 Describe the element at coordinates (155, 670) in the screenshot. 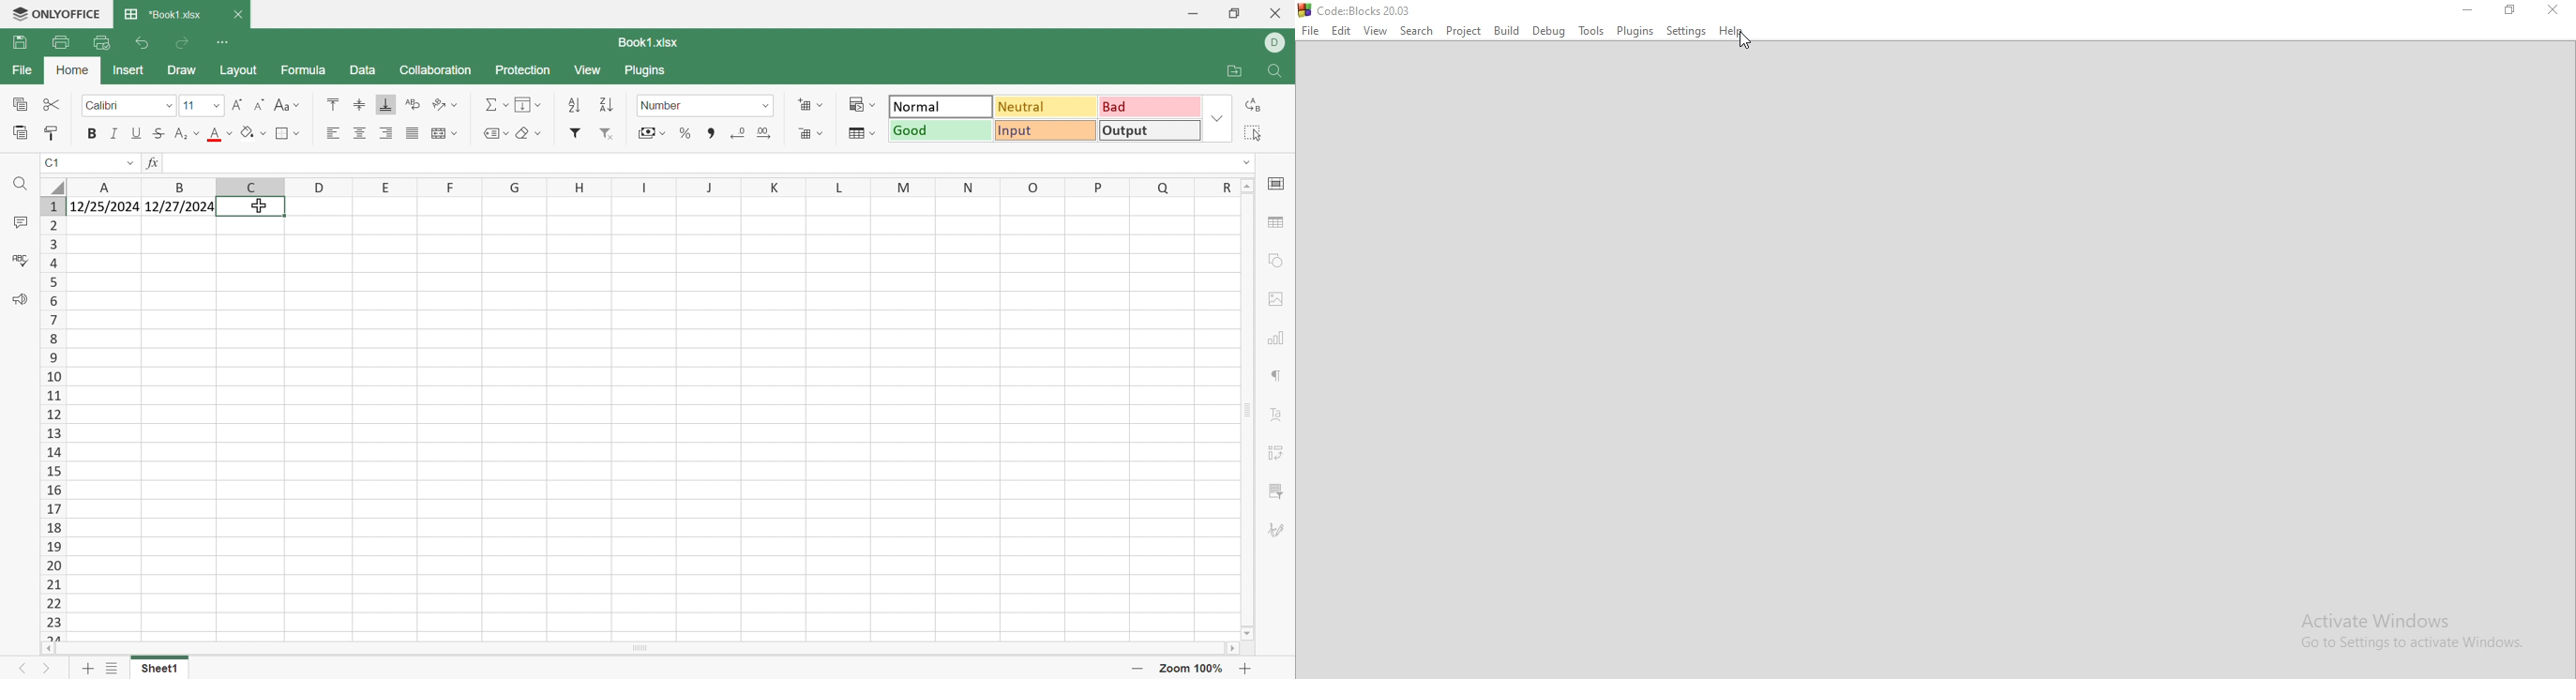

I see `Sheet1` at that location.